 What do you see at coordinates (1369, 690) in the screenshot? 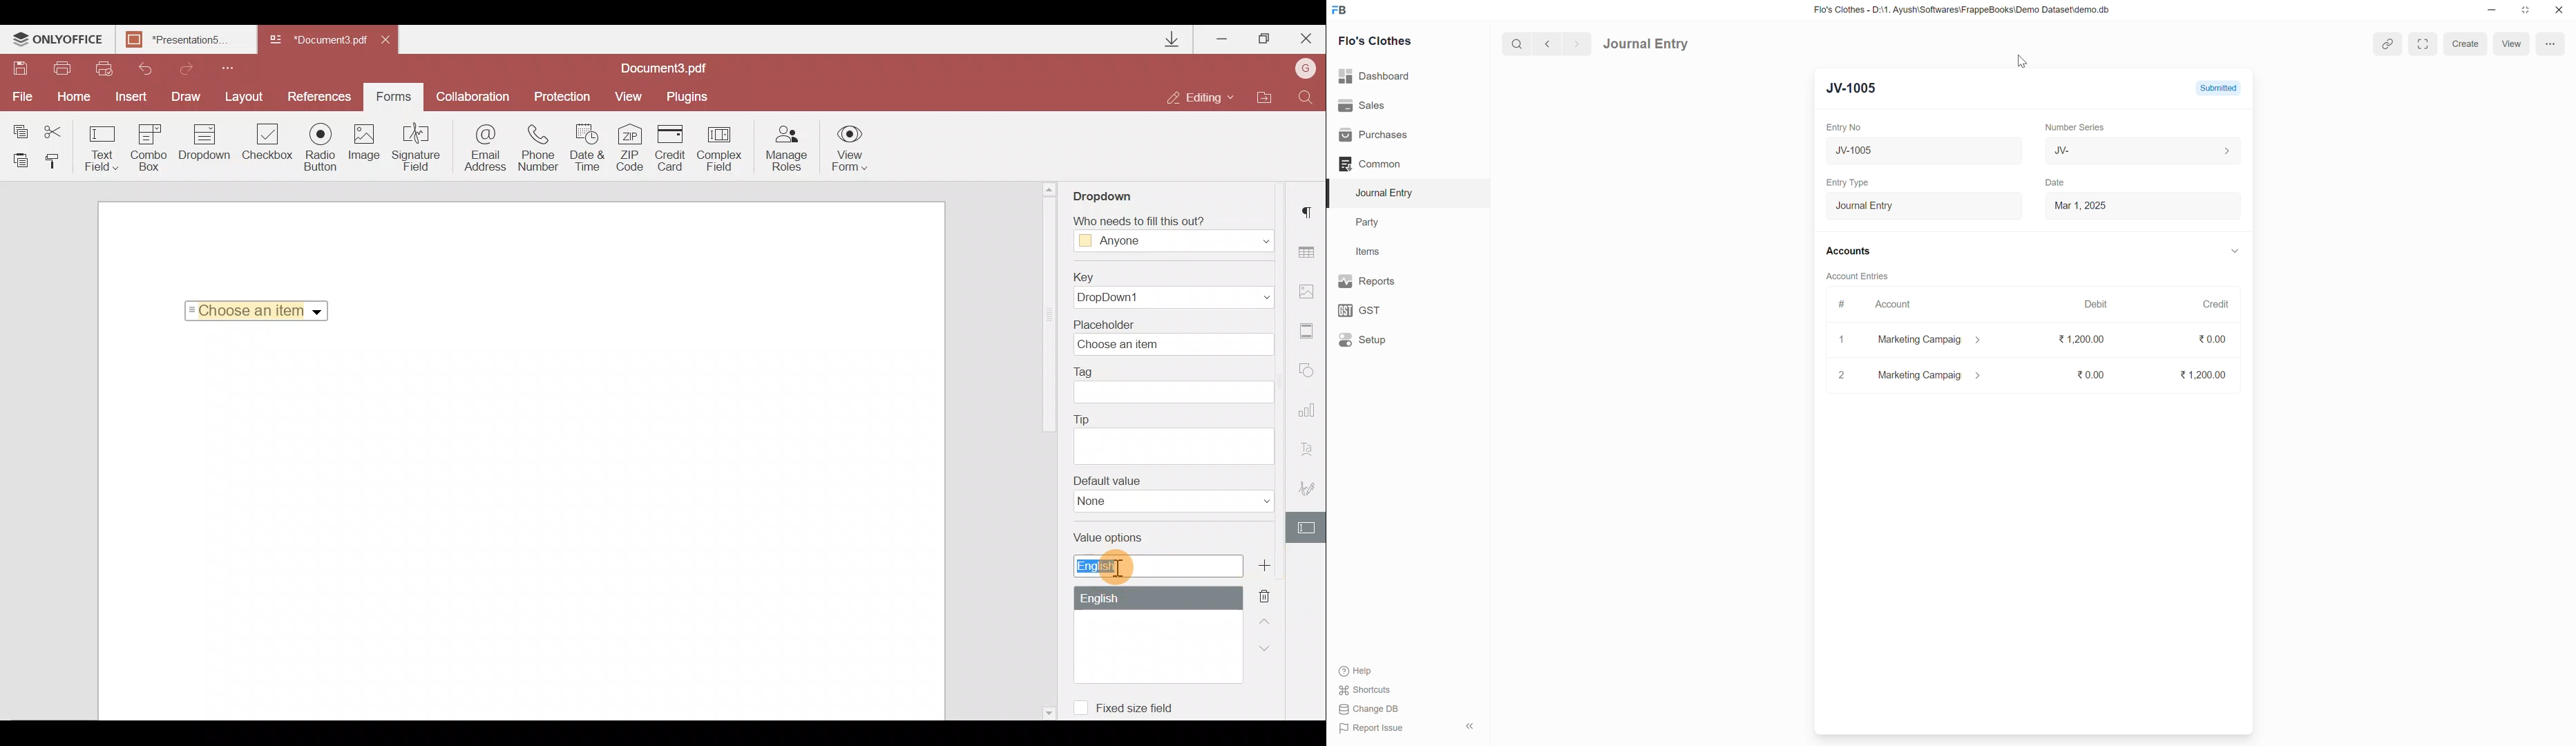
I see `Shortcuts` at bounding box center [1369, 690].